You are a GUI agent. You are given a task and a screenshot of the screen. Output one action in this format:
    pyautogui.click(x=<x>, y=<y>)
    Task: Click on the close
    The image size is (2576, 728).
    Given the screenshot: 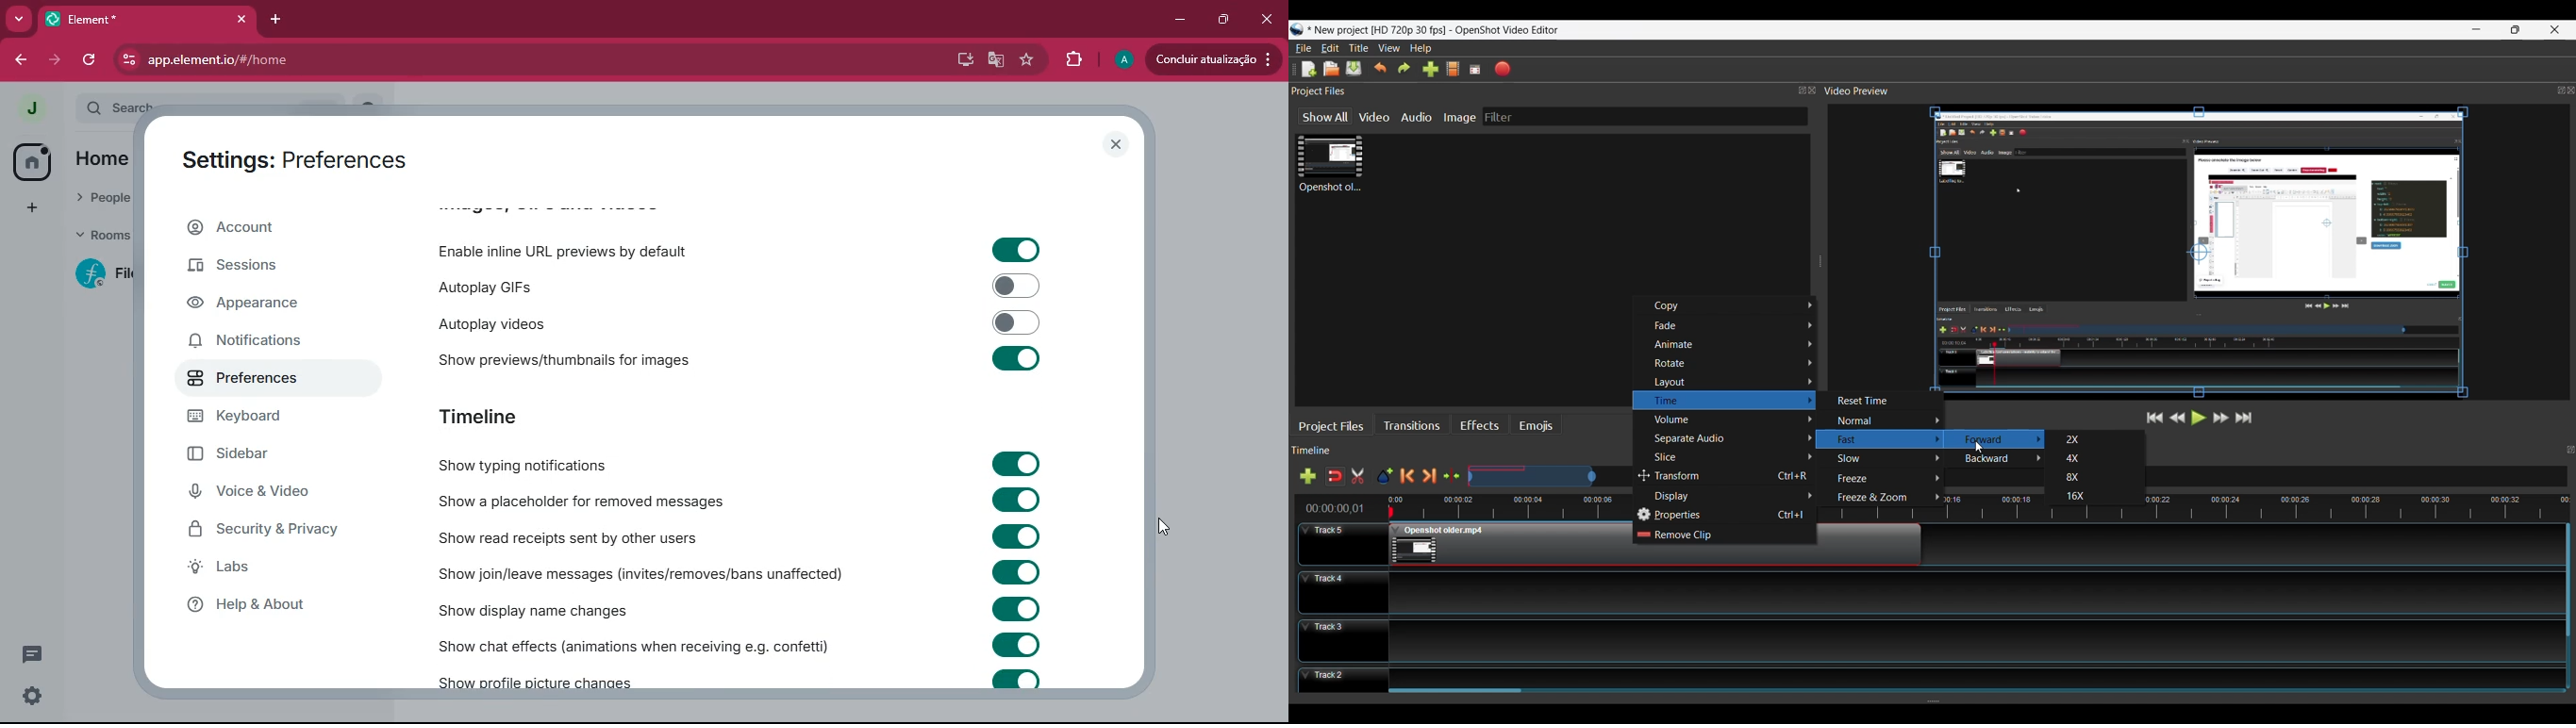 What is the action you would take?
    pyautogui.click(x=1269, y=22)
    